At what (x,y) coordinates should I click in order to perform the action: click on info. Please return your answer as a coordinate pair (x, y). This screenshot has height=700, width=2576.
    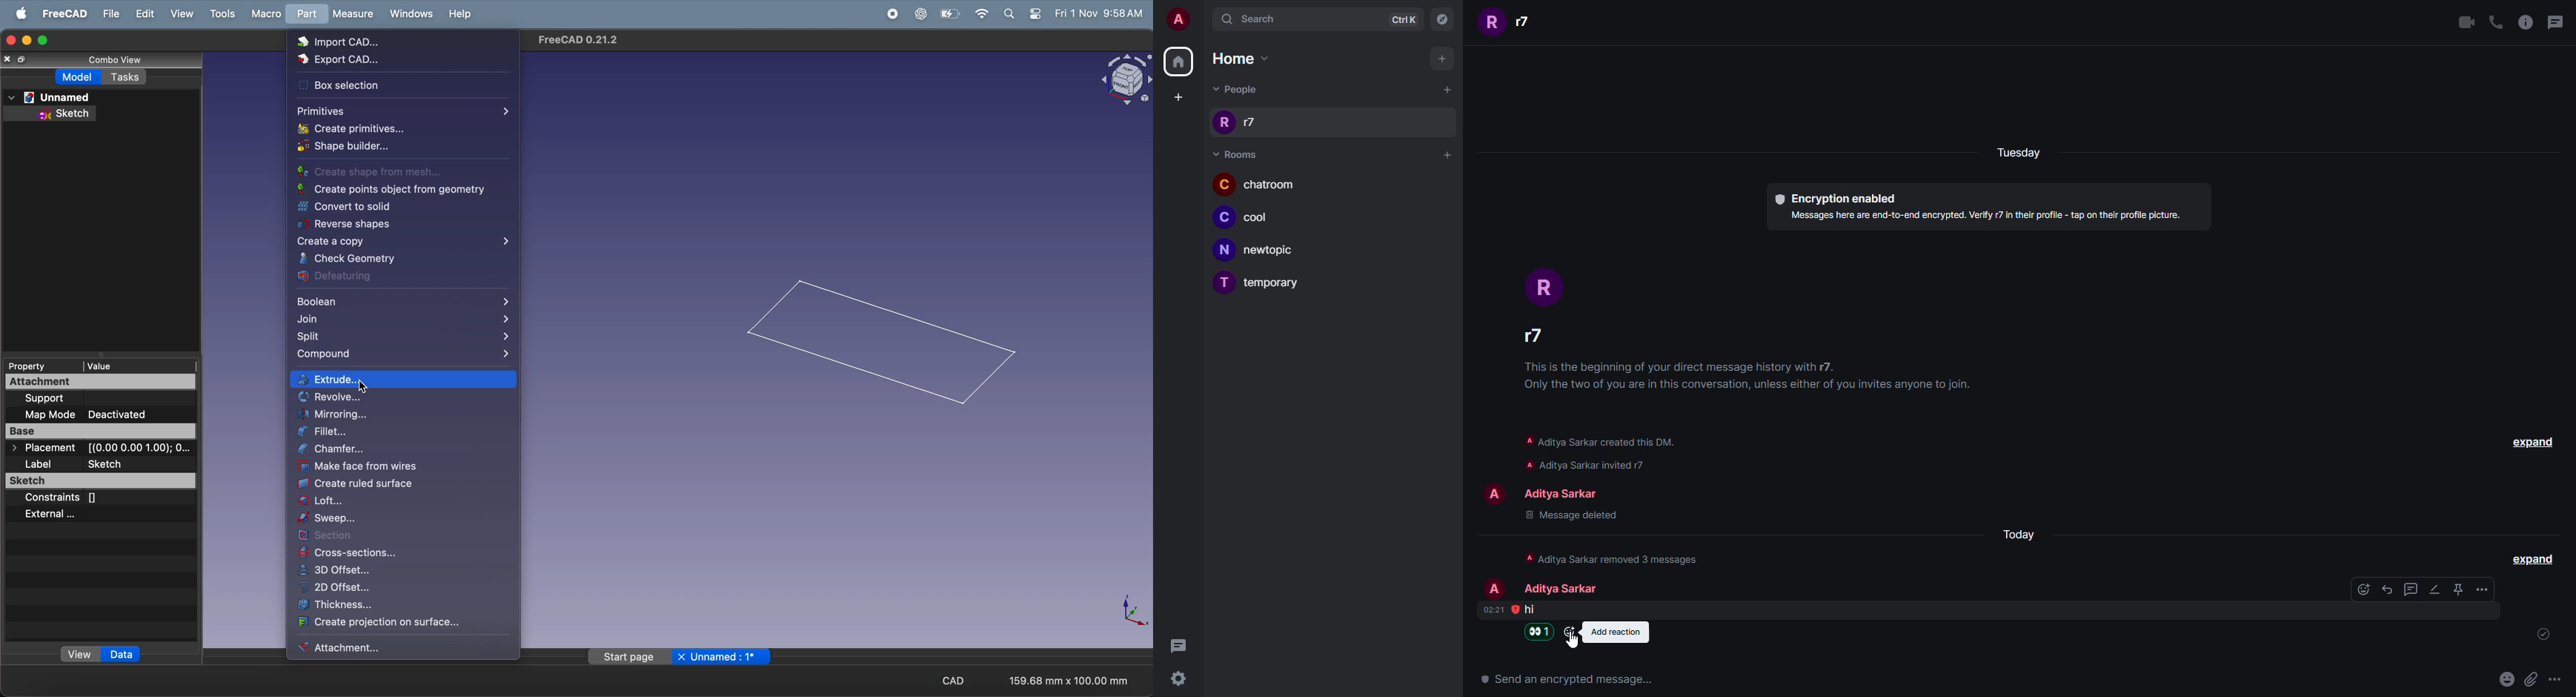
    Looking at the image, I should click on (1613, 464).